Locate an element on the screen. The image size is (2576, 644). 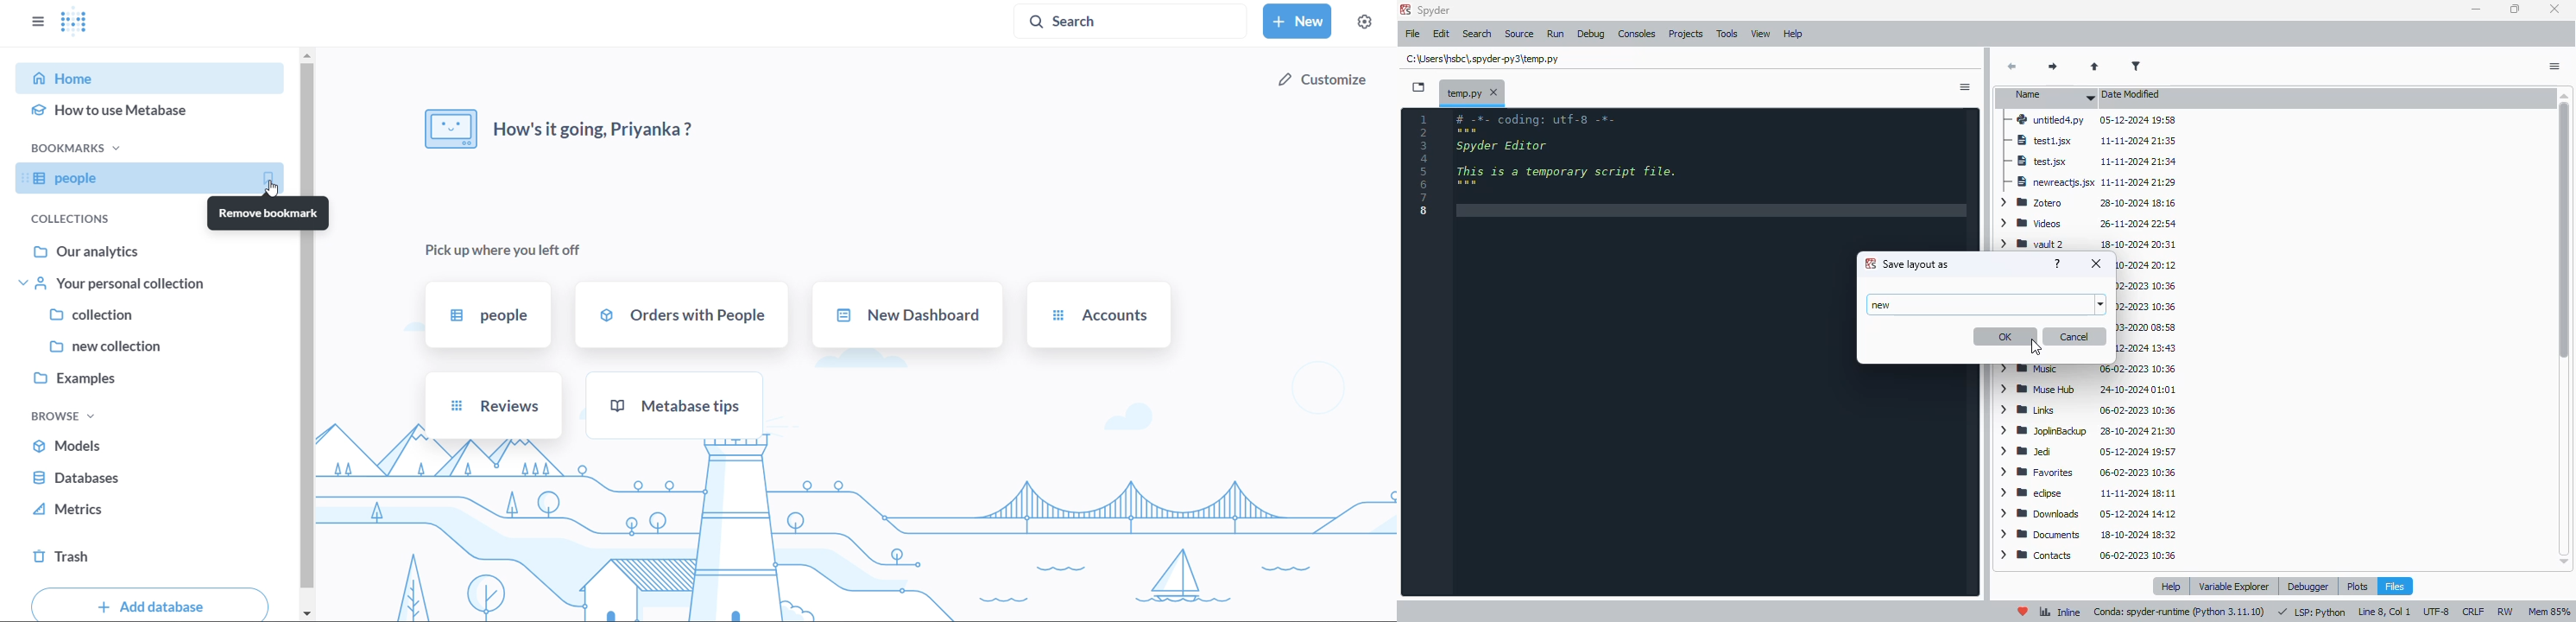
browse tabs is located at coordinates (1419, 87).